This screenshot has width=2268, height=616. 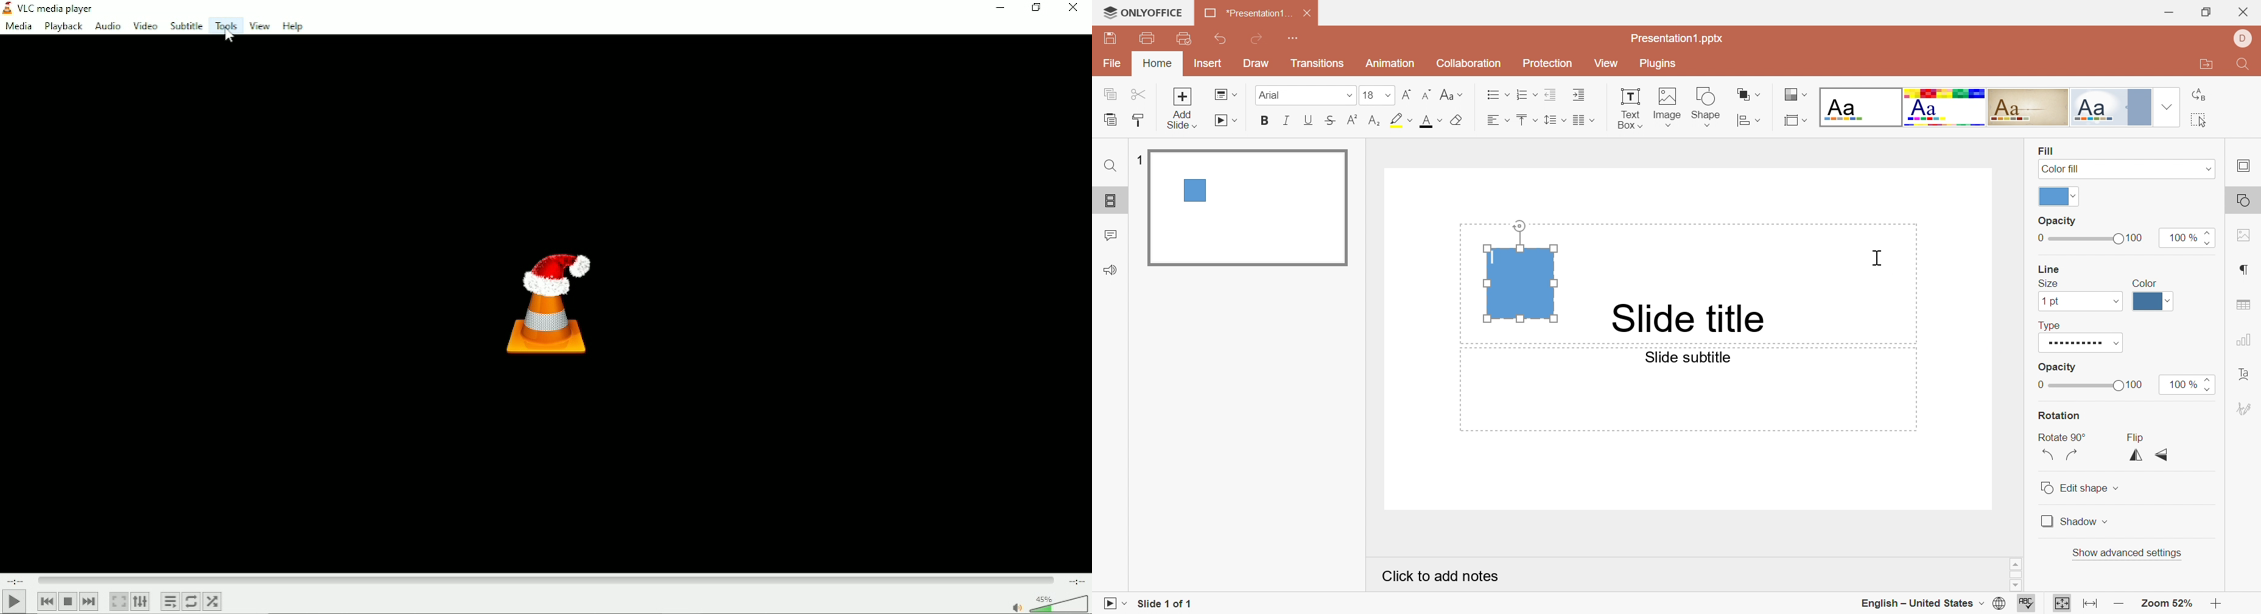 I want to click on Align shape, so click(x=1749, y=121).